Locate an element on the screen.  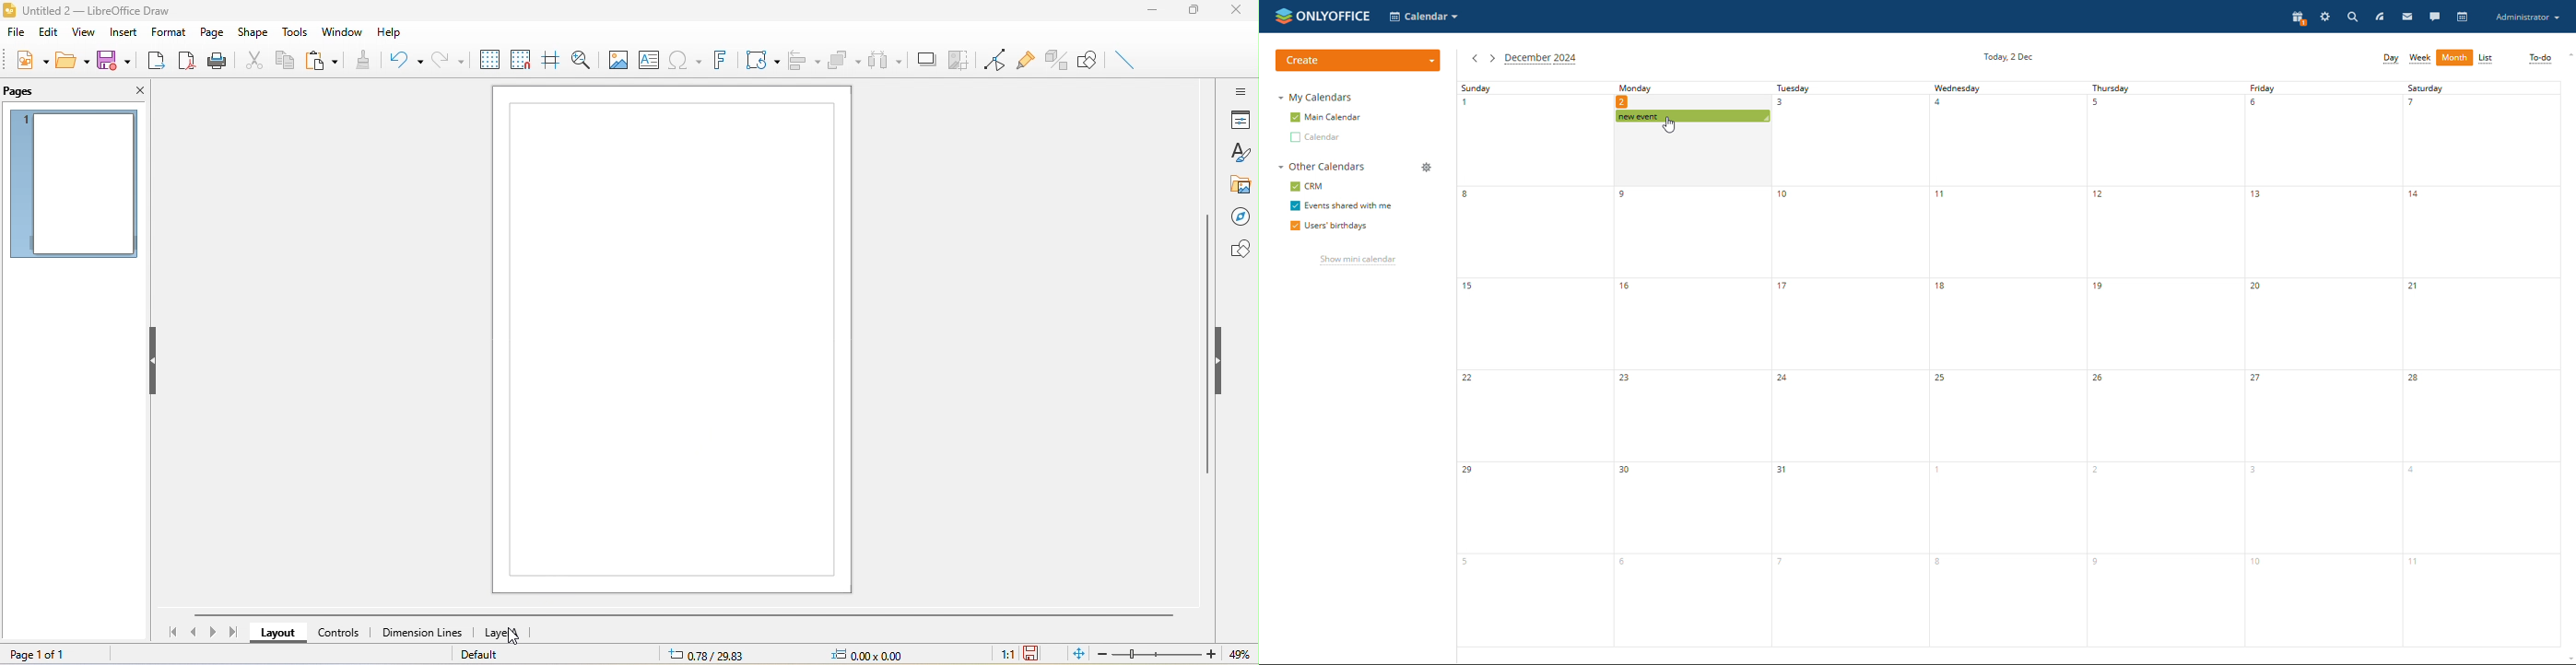
1:1 is located at coordinates (998, 655).